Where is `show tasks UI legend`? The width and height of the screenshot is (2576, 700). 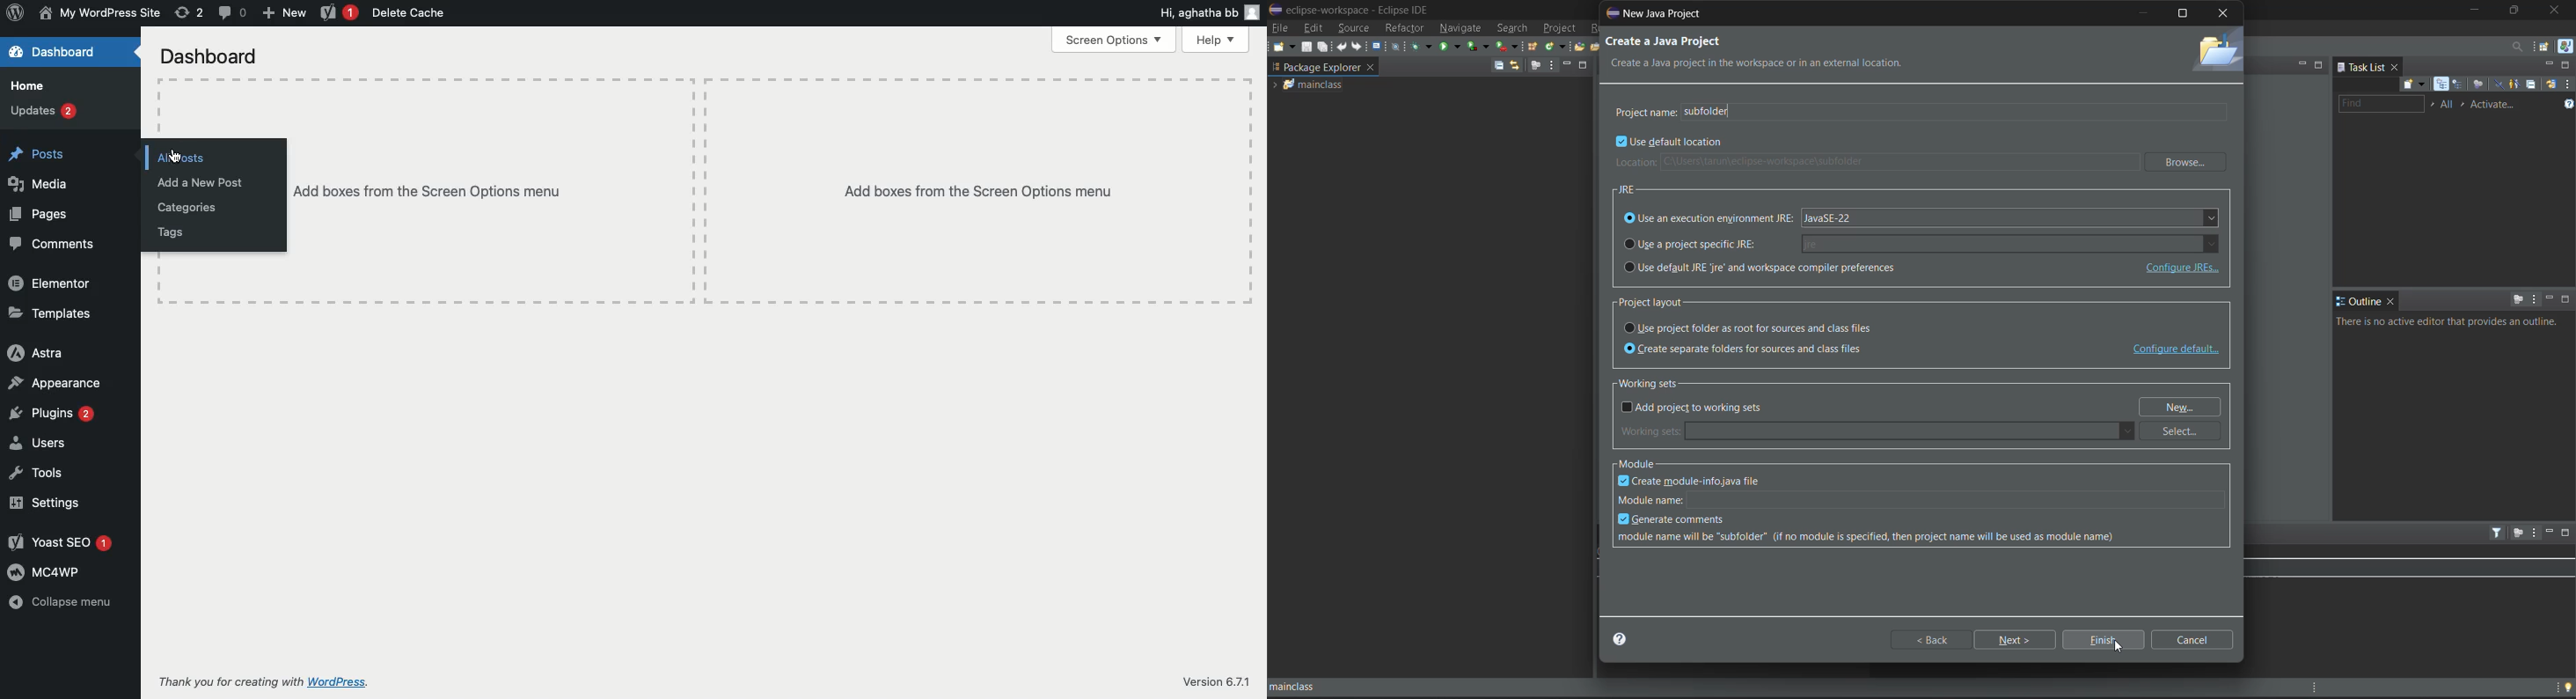
show tasks UI legend is located at coordinates (2568, 104).